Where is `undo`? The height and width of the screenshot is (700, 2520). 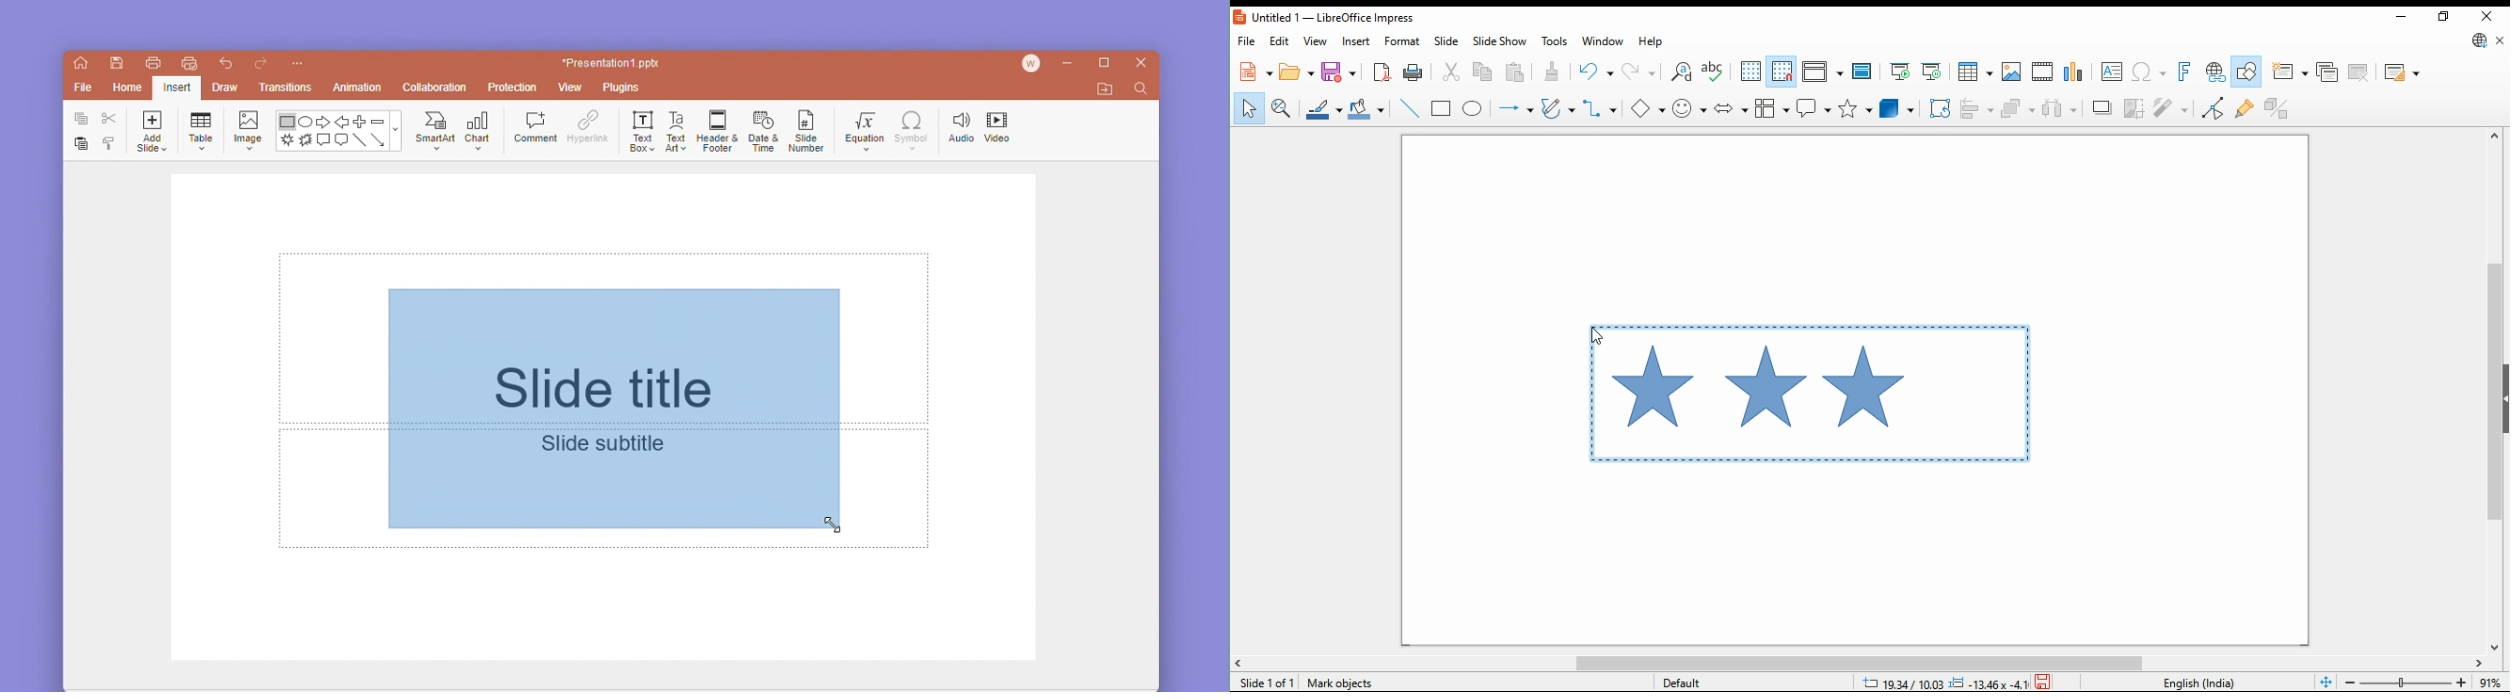
undo is located at coordinates (224, 62).